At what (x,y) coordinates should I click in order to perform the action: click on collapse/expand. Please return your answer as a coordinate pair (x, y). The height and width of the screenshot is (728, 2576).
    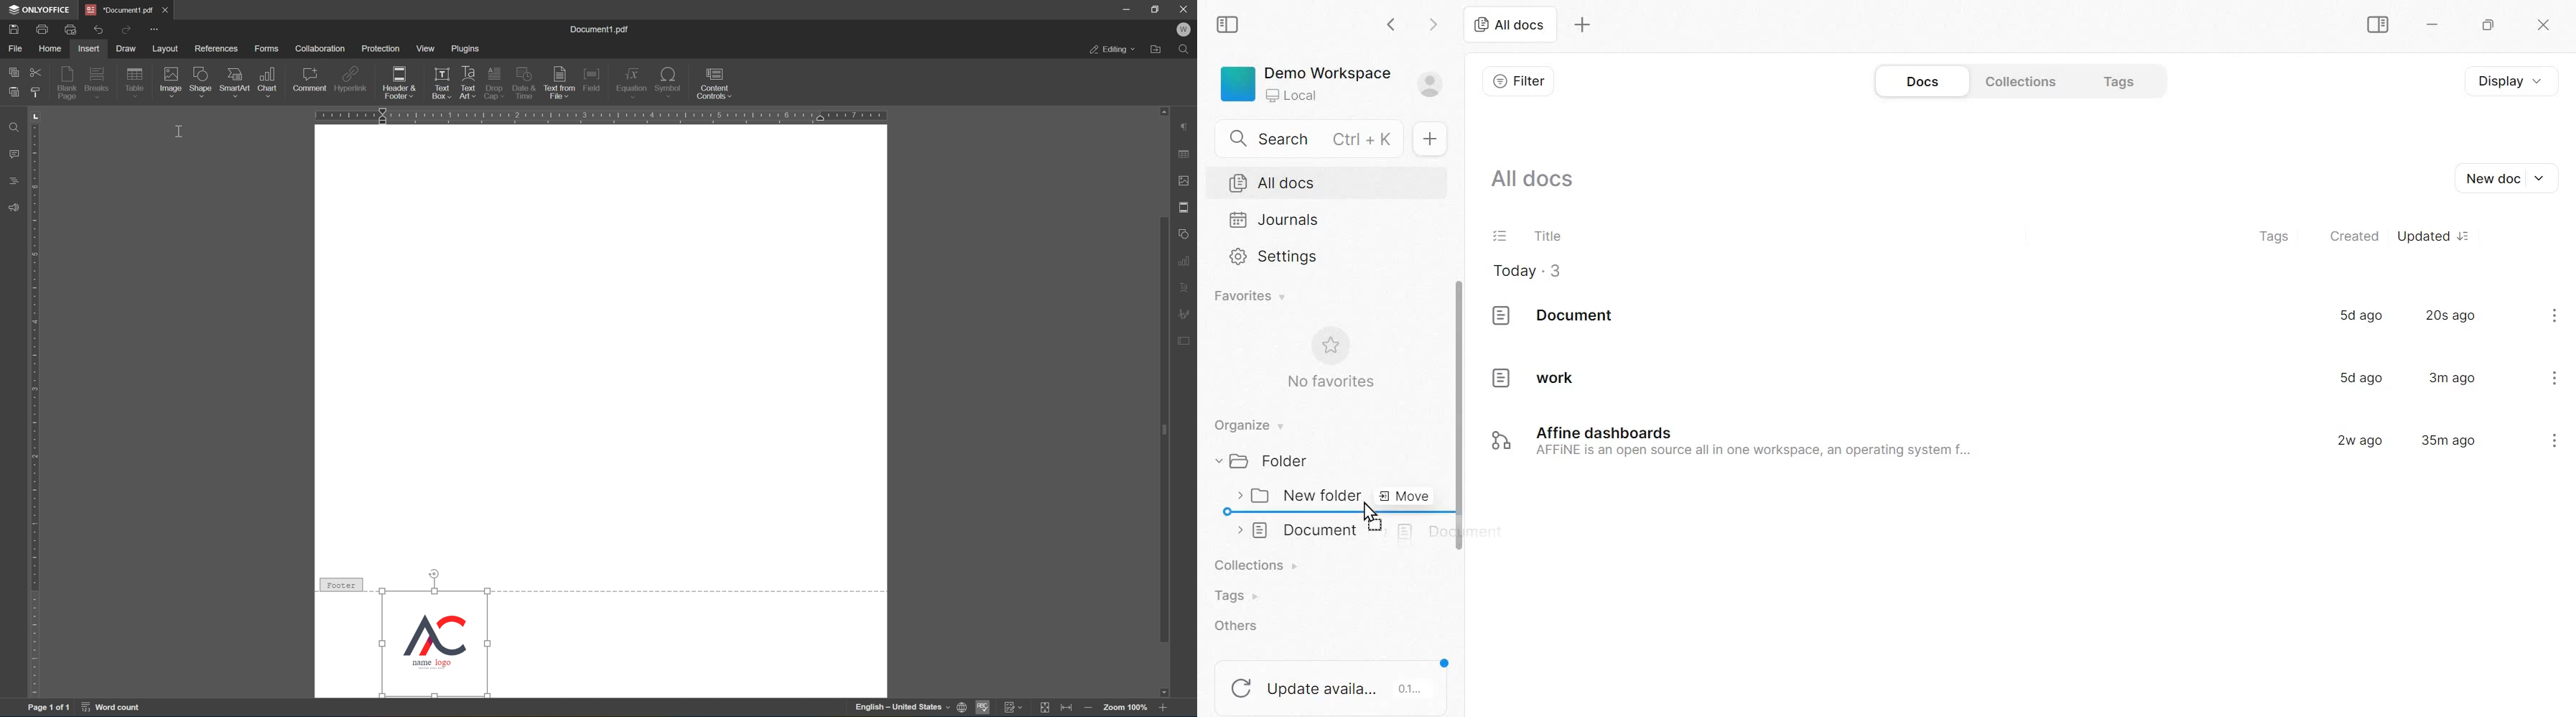
    Looking at the image, I should click on (1237, 496).